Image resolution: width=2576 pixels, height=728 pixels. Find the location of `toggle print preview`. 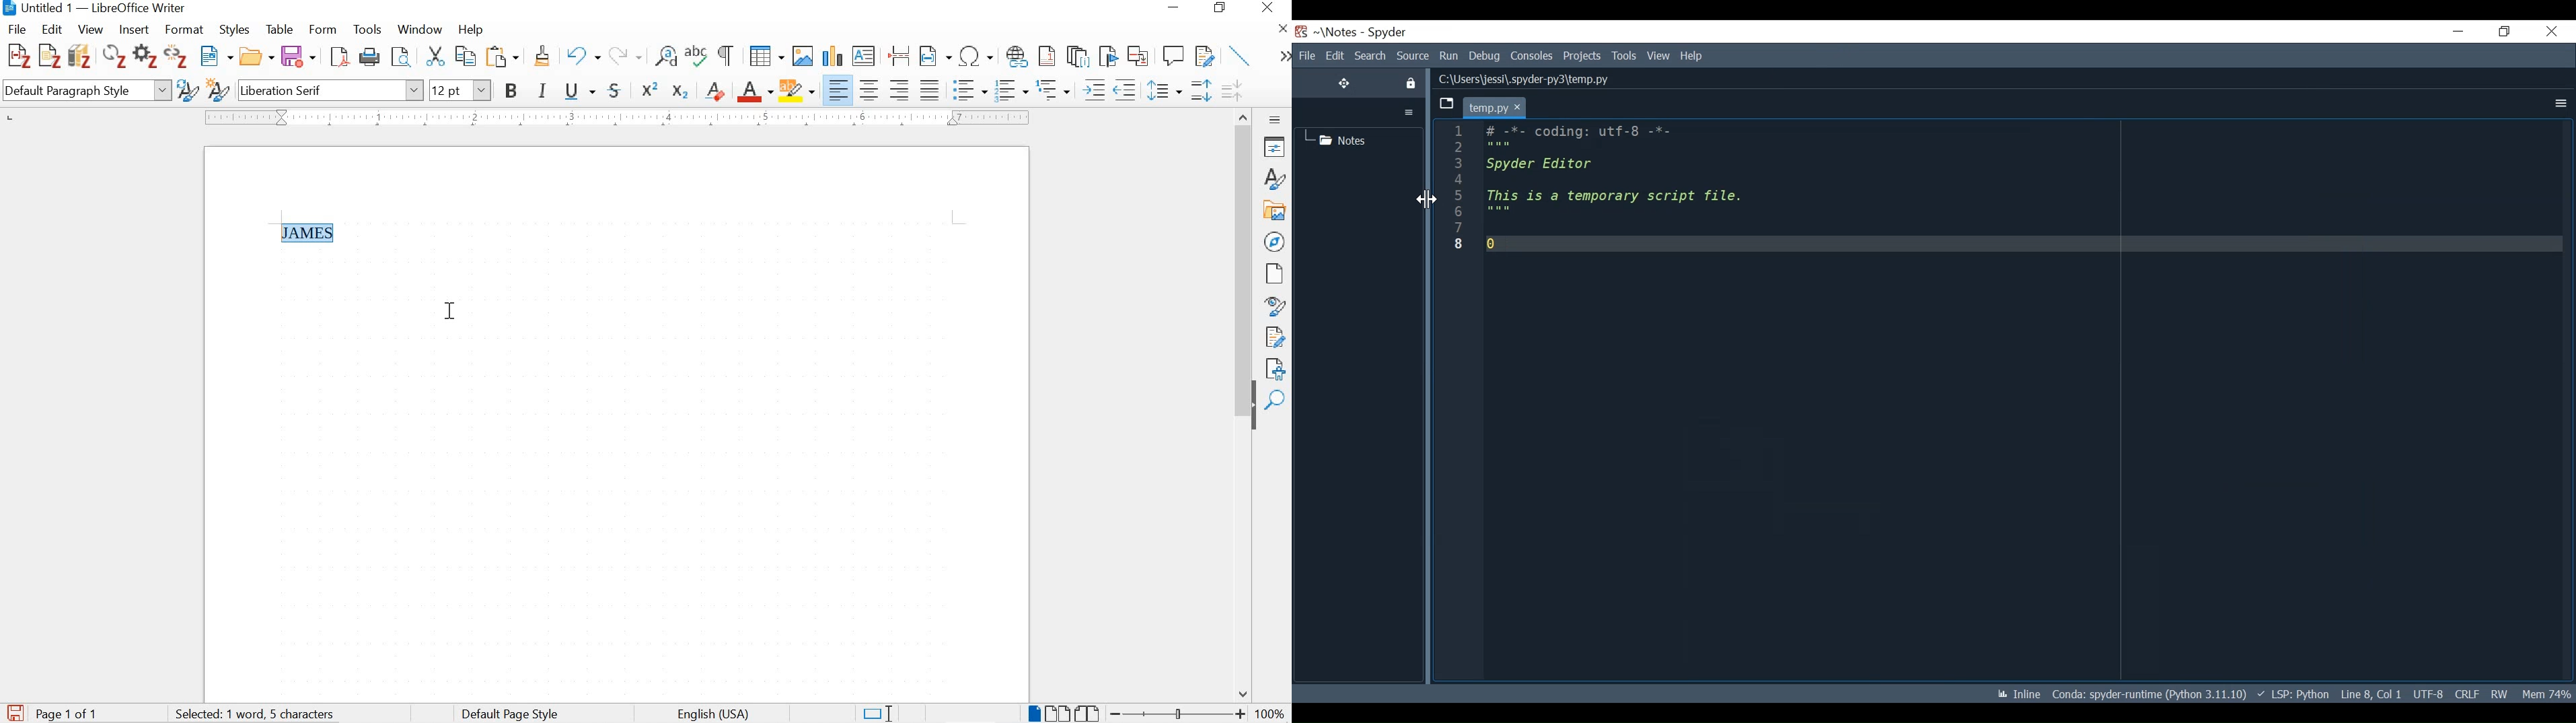

toggle print preview is located at coordinates (400, 59).